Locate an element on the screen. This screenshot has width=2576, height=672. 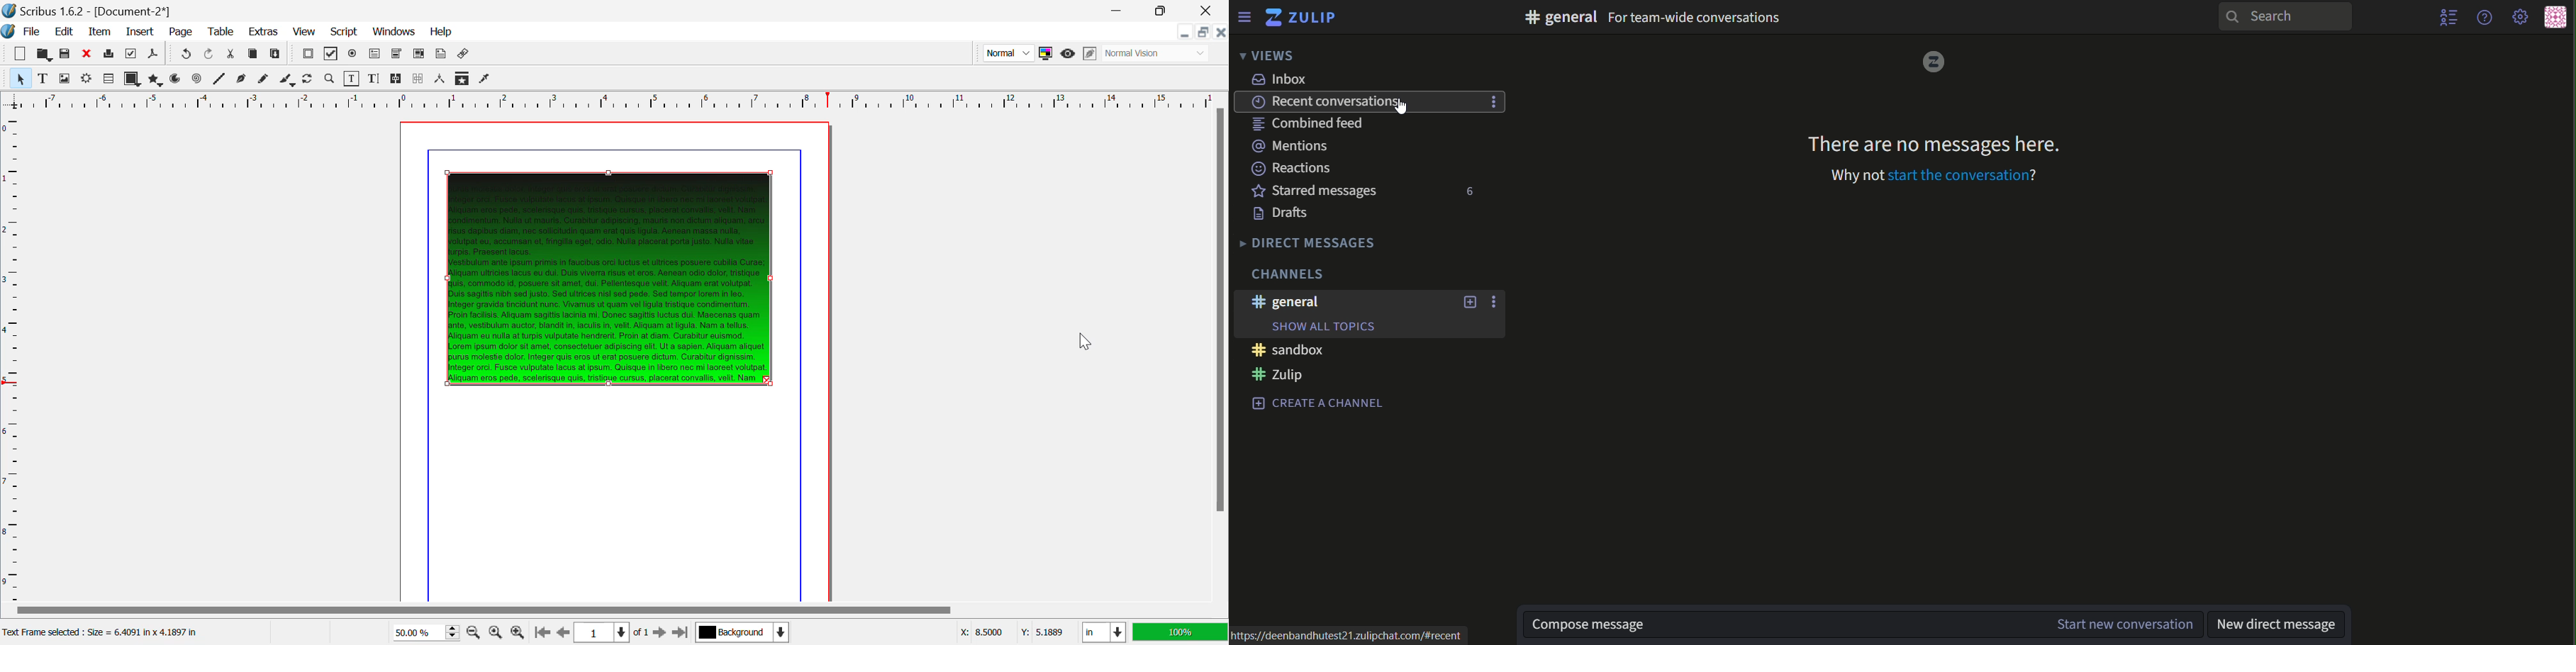
Last Page is located at coordinates (680, 633).